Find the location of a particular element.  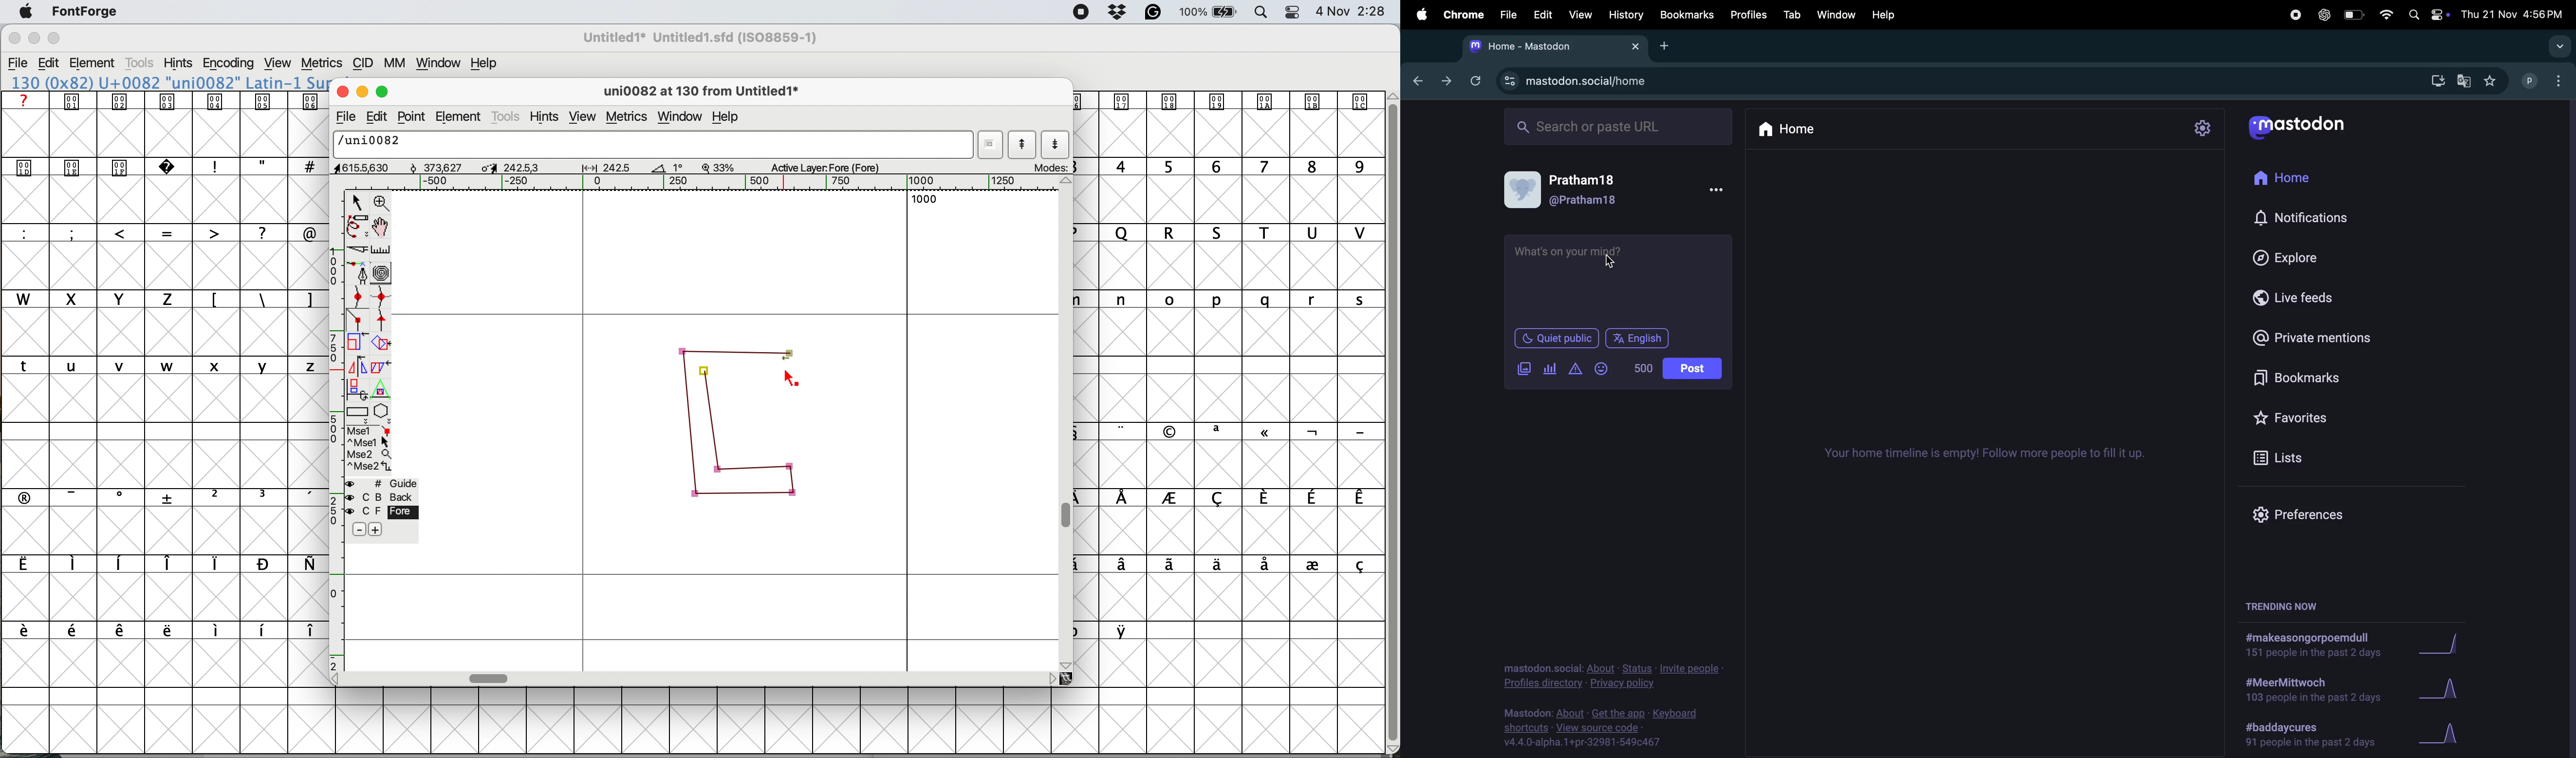

corner points connected is located at coordinates (711, 427).